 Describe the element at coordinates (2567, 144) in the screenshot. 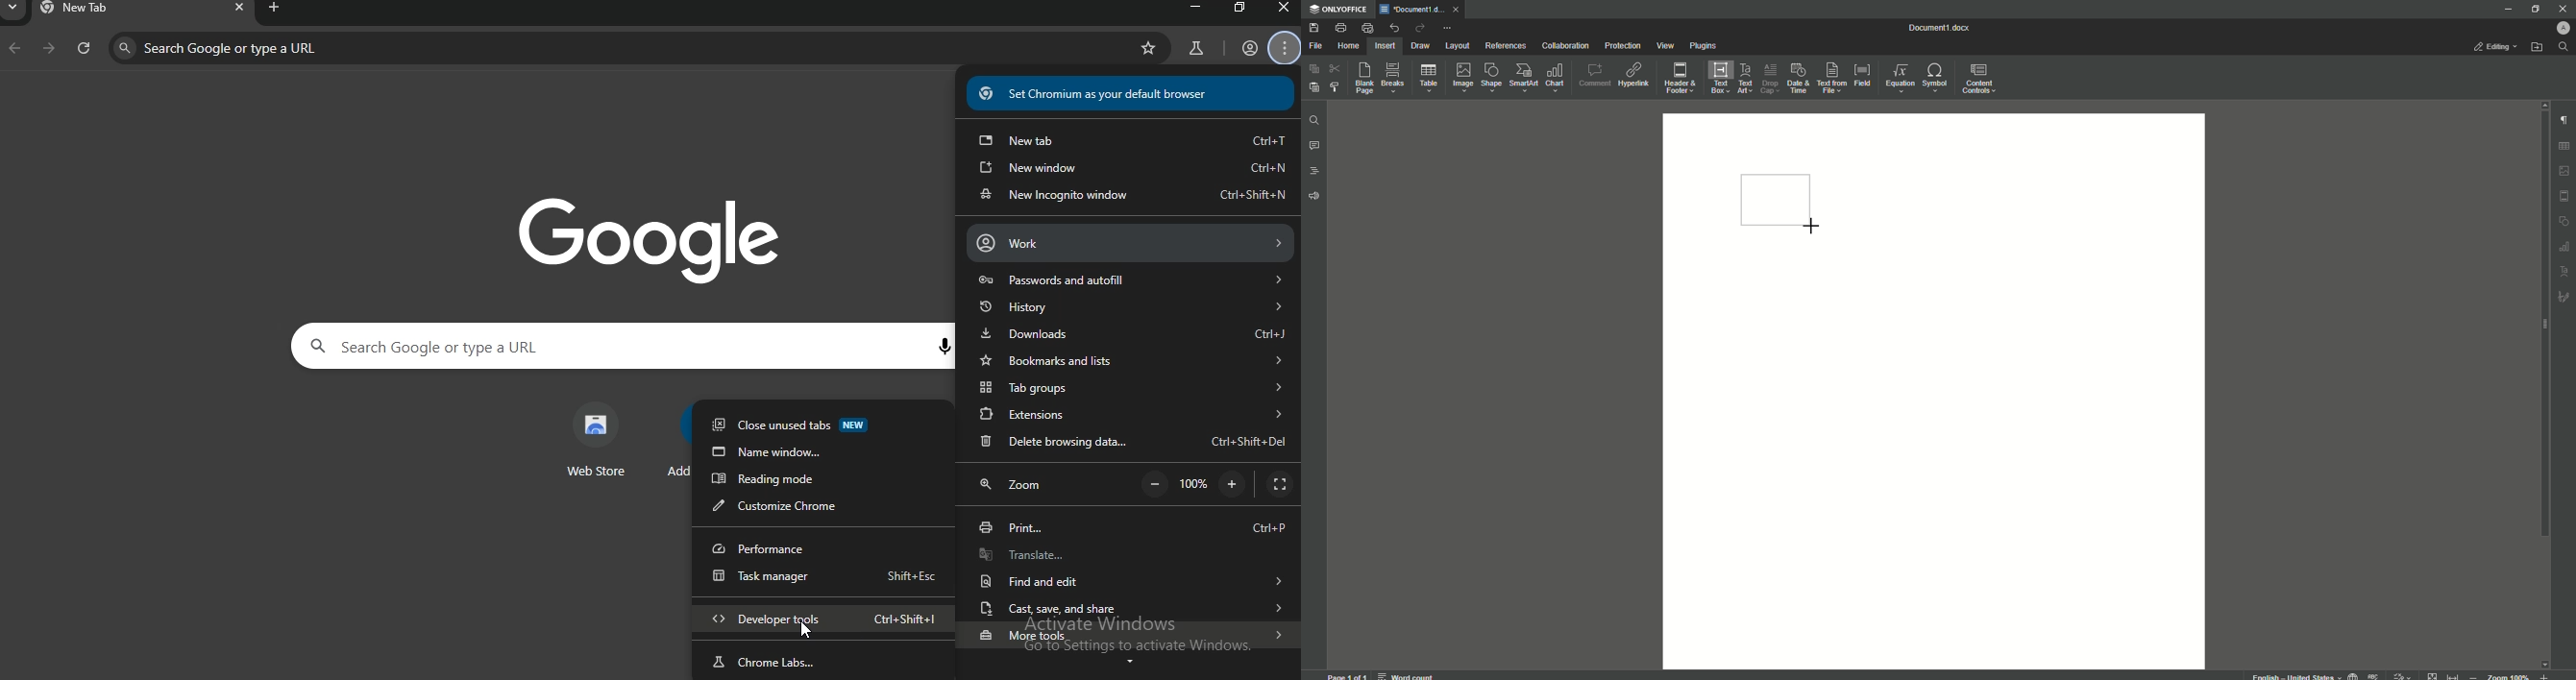

I see `table` at that location.